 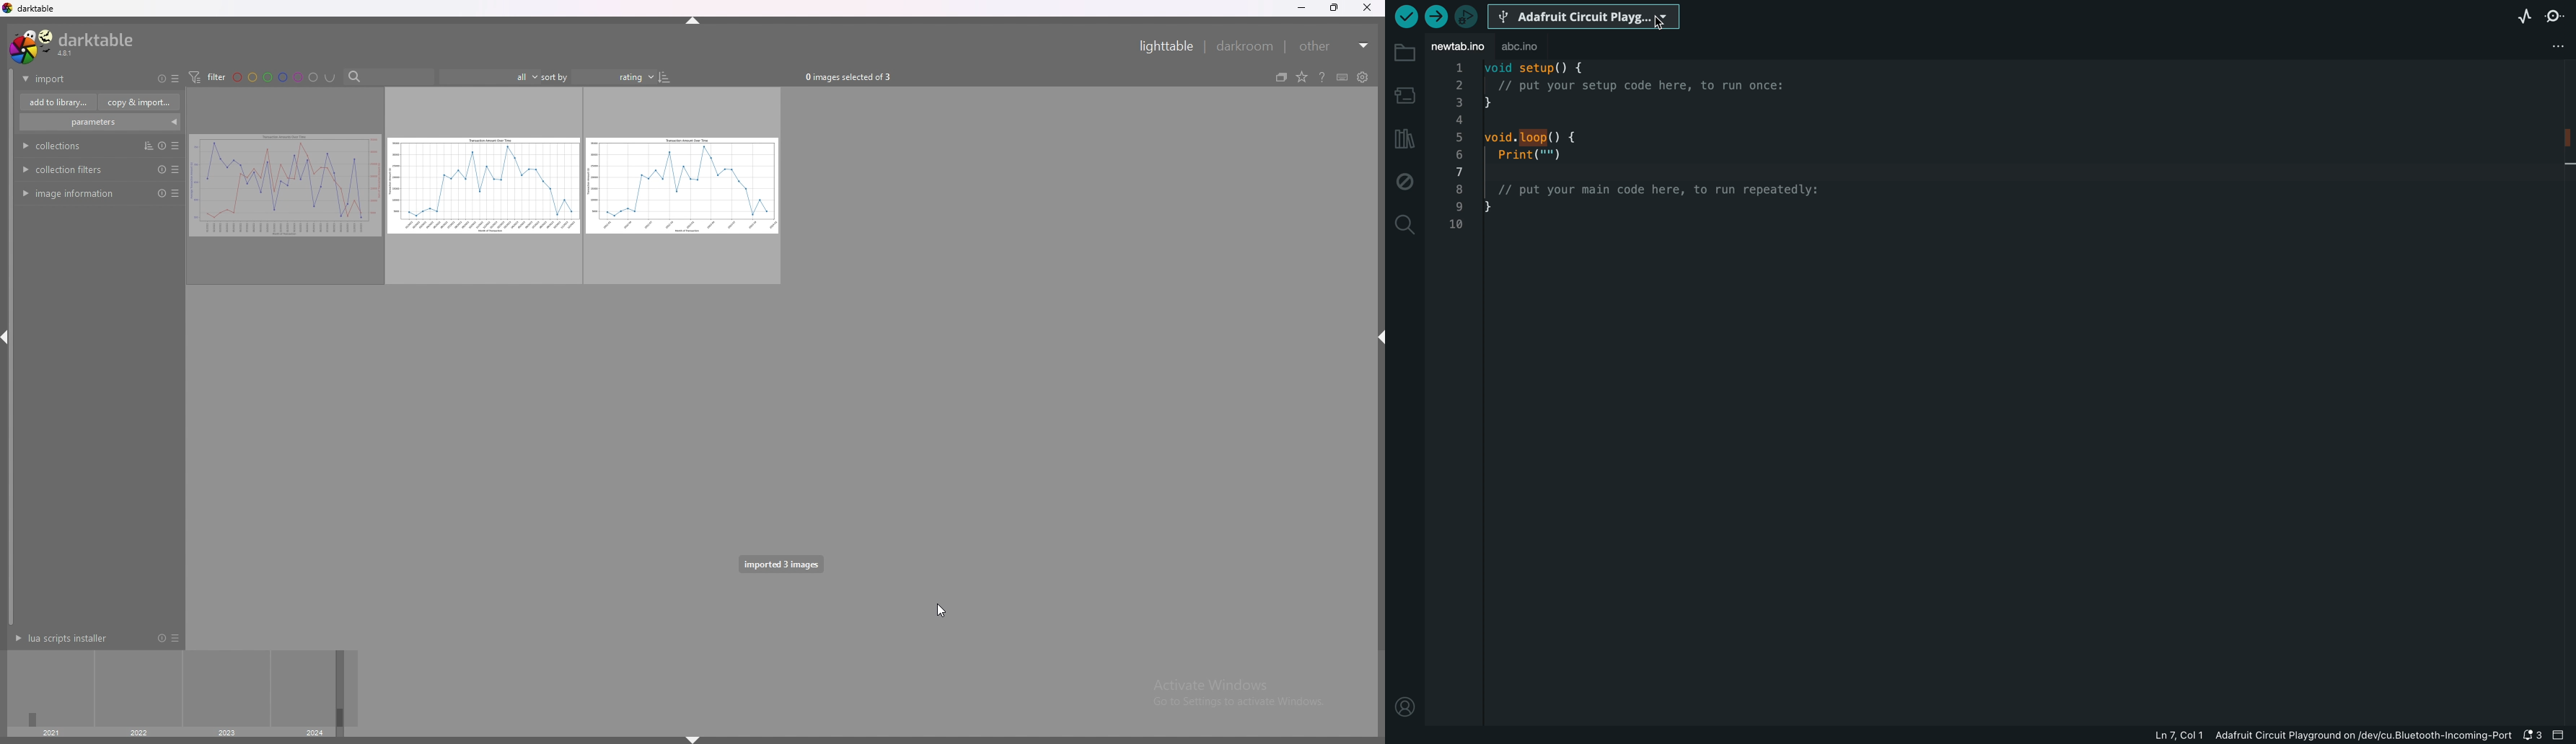 What do you see at coordinates (9, 340) in the screenshot?
I see `shift+ctlr+l` at bounding box center [9, 340].